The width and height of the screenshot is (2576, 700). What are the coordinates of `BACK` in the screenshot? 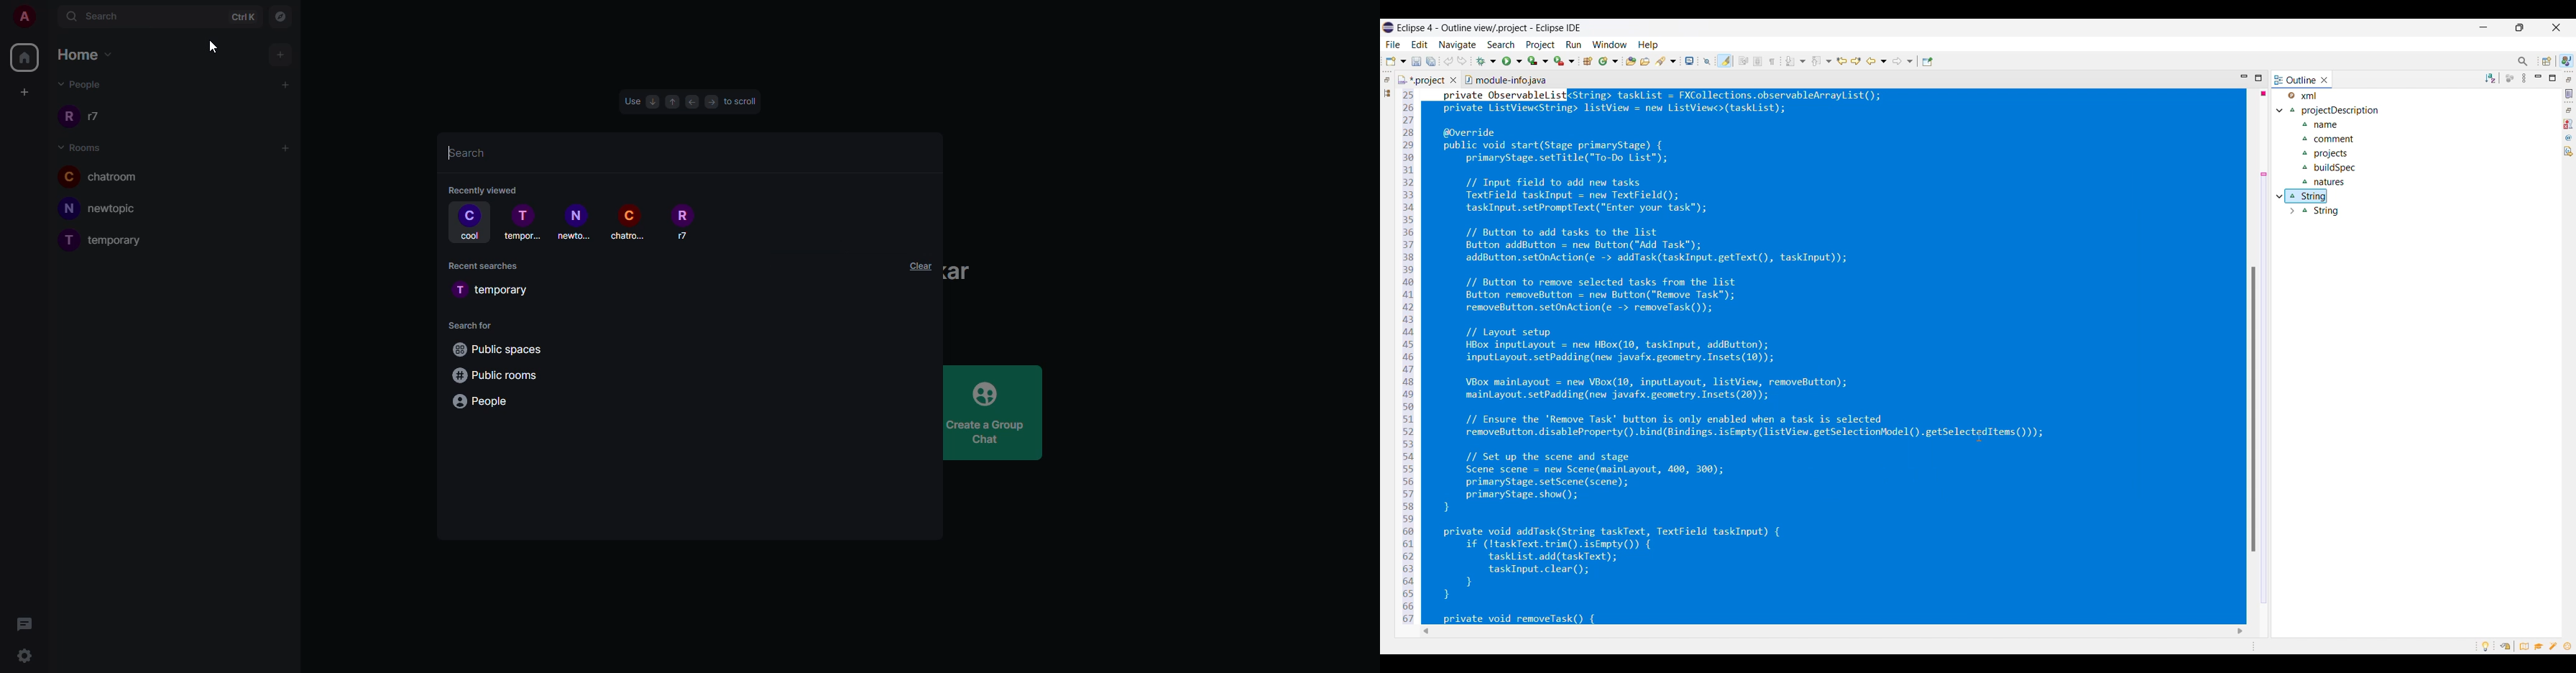 It's located at (691, 101).